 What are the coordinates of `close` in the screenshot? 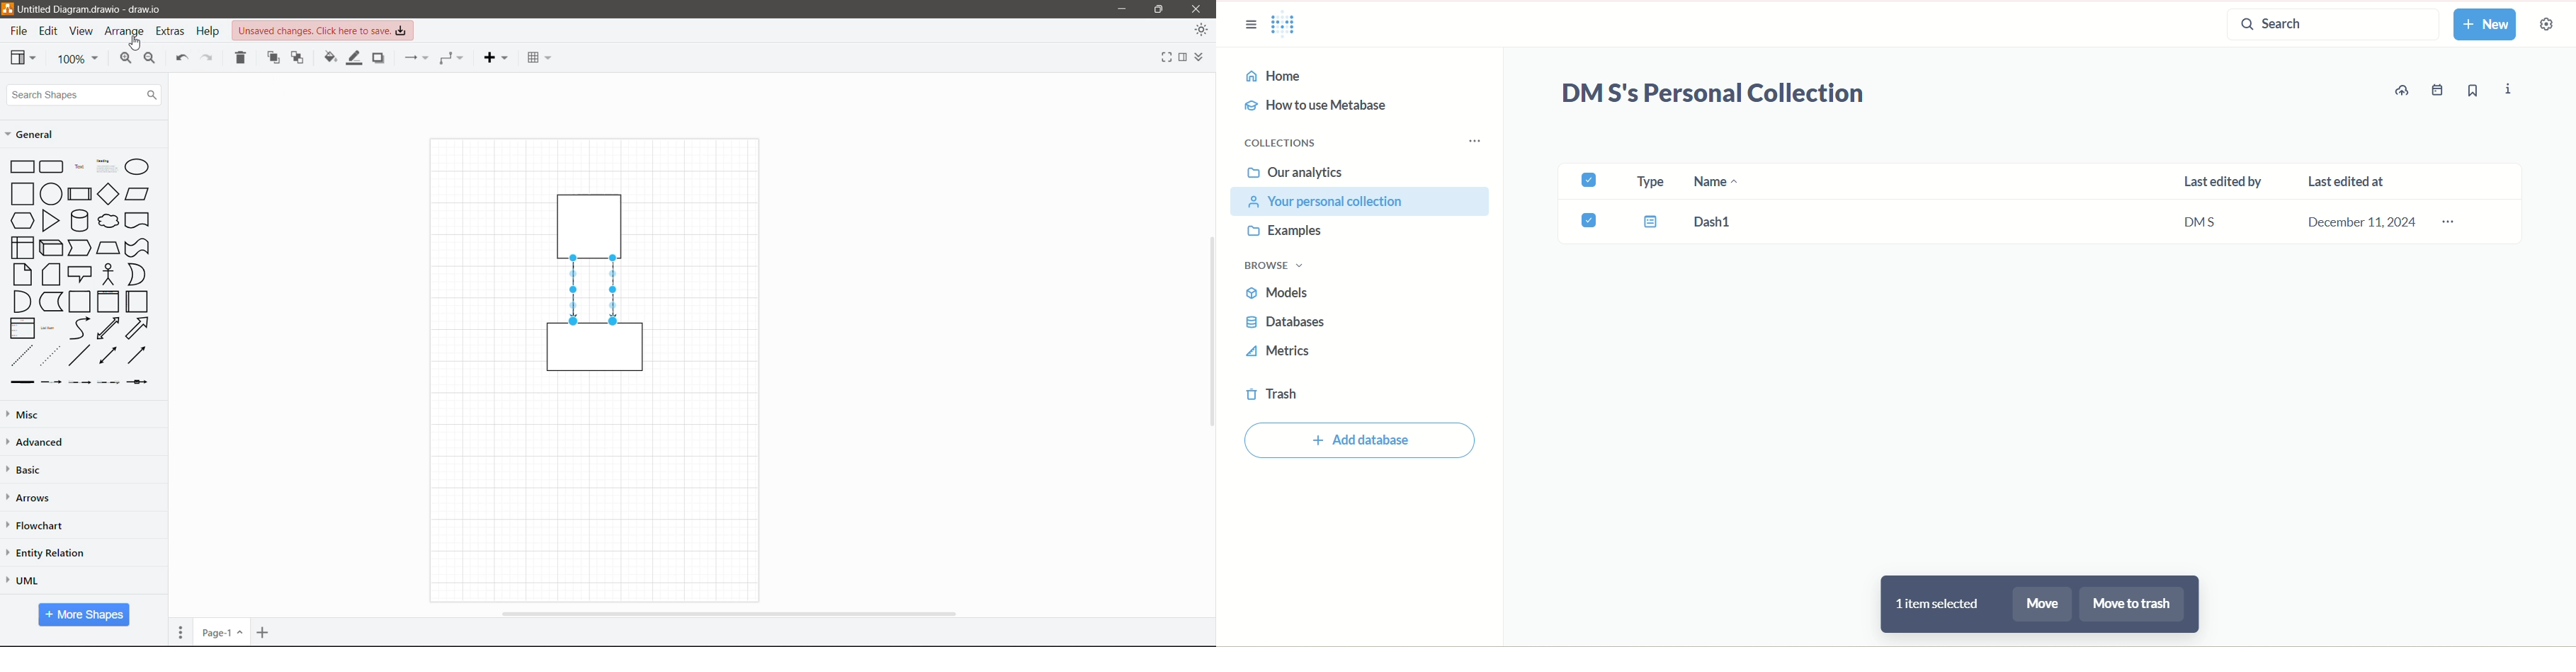 It's located at (1196, 8).